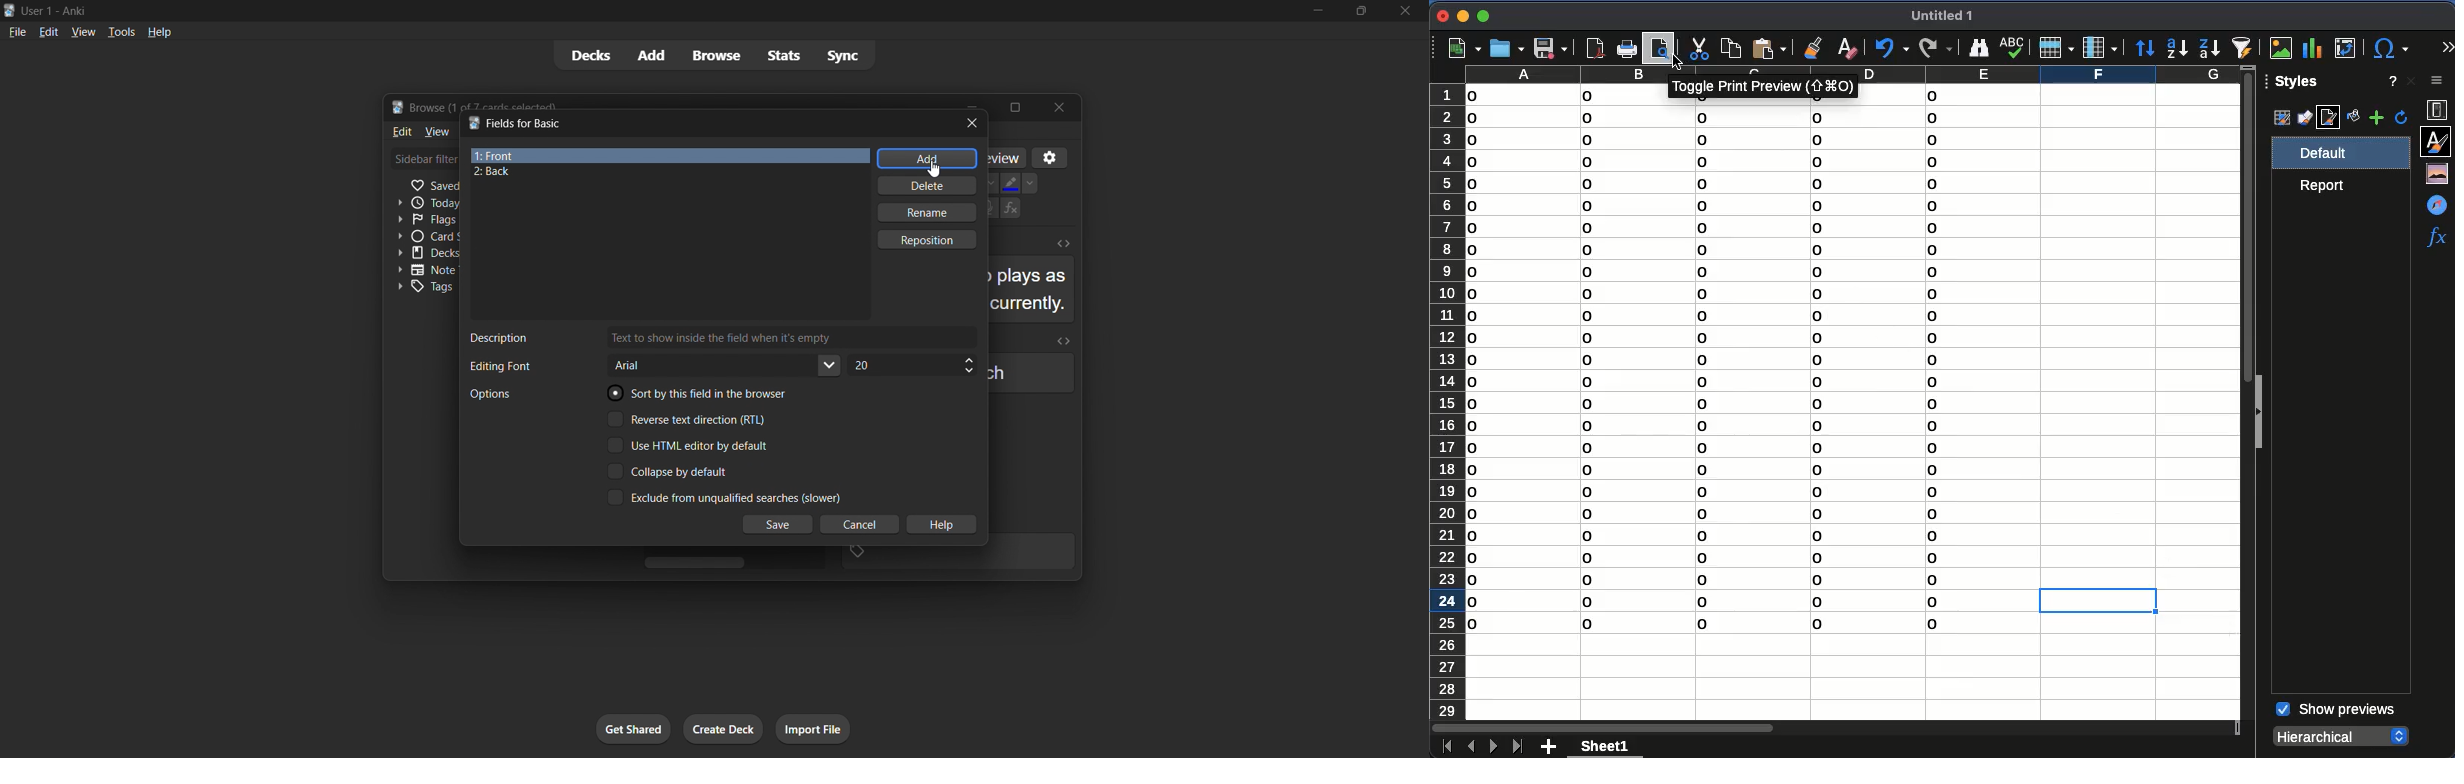 The width and height of the screenshot is (2464, 784). Describe the element at coordinates (2352, 118) in the screenshot. I see `fill format` at that location.